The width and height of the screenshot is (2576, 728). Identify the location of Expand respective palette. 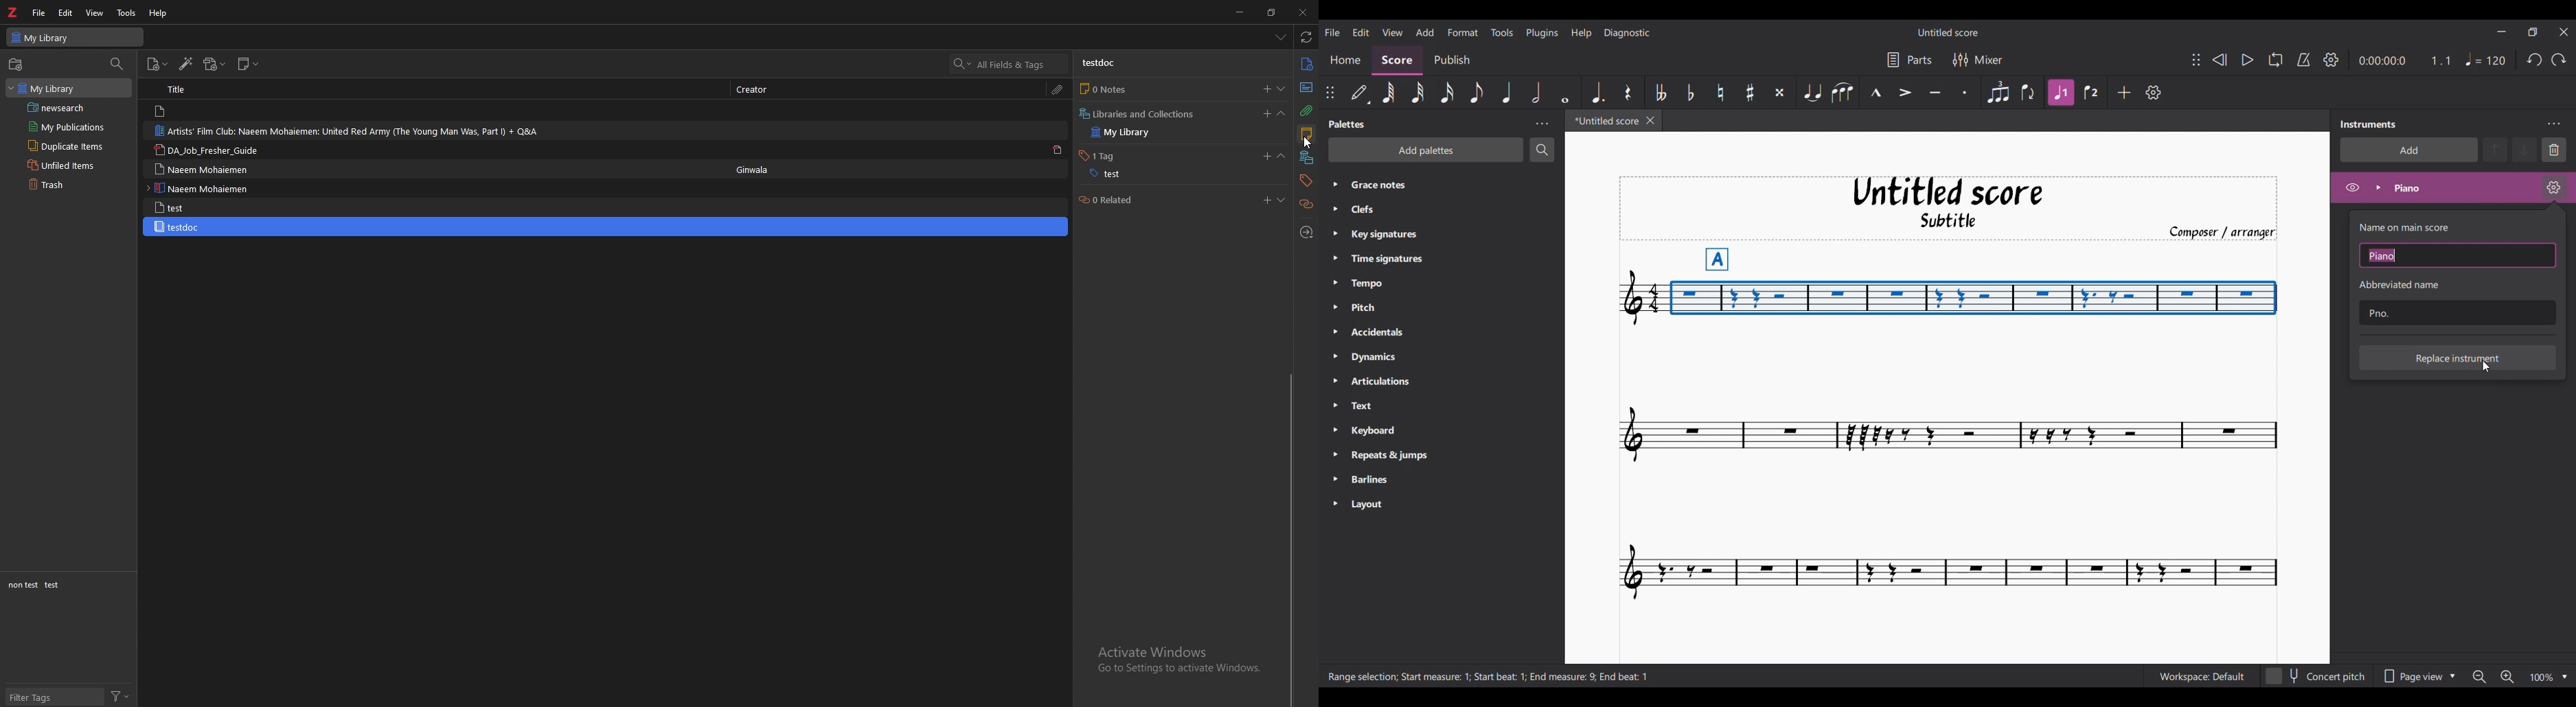
(1330, 344).